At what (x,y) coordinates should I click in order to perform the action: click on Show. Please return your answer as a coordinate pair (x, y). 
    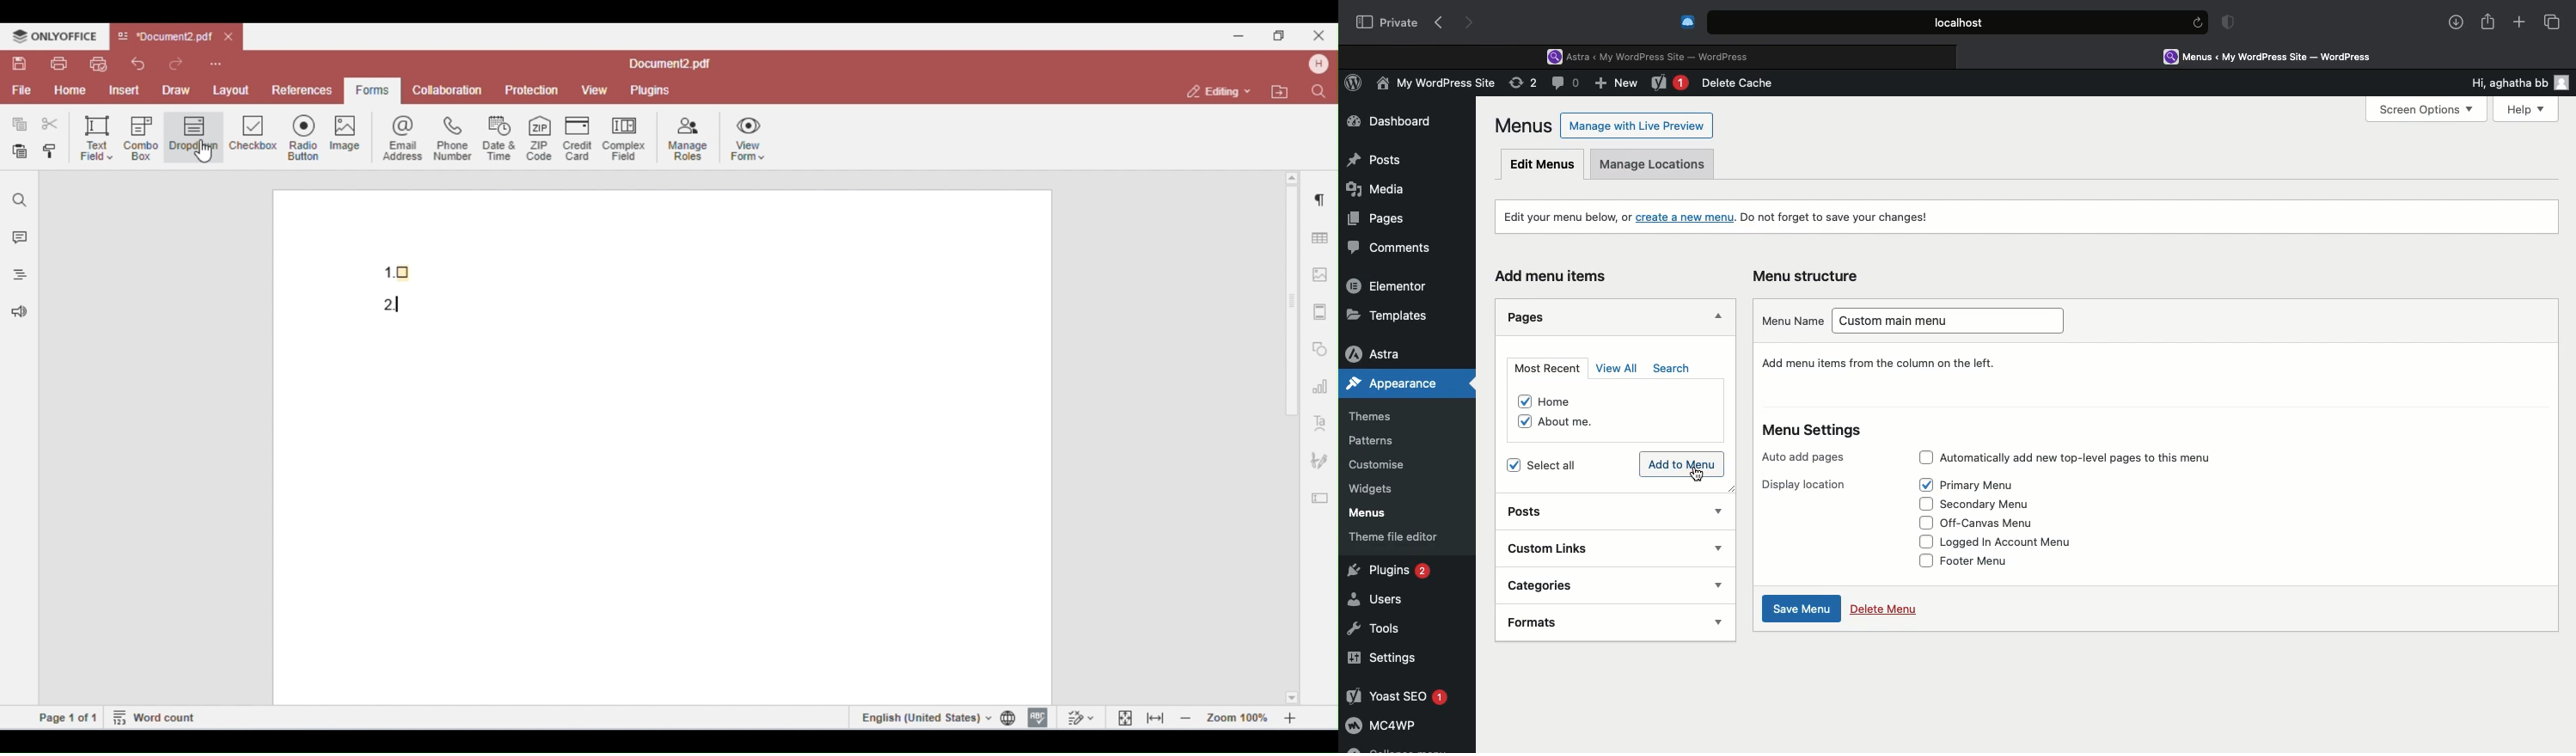
    Looking at the image, I should click on (1718, 508).